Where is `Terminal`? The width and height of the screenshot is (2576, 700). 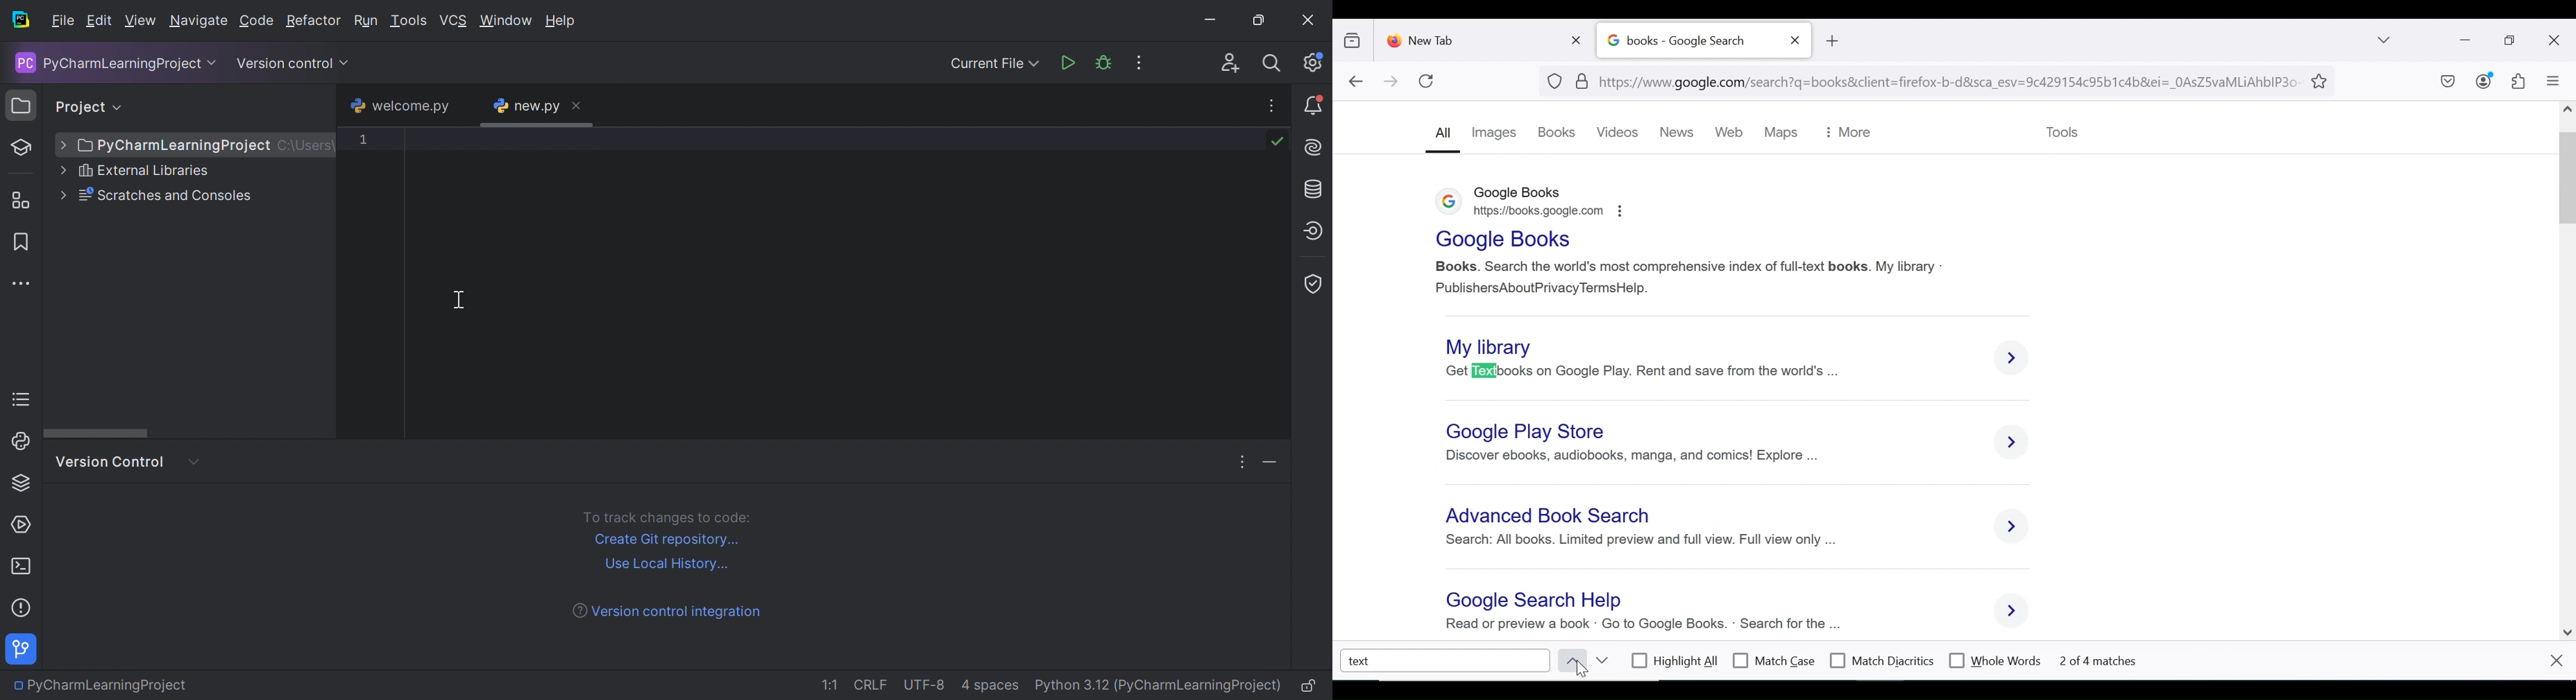
Terminal is located at coordinates (26, 565).